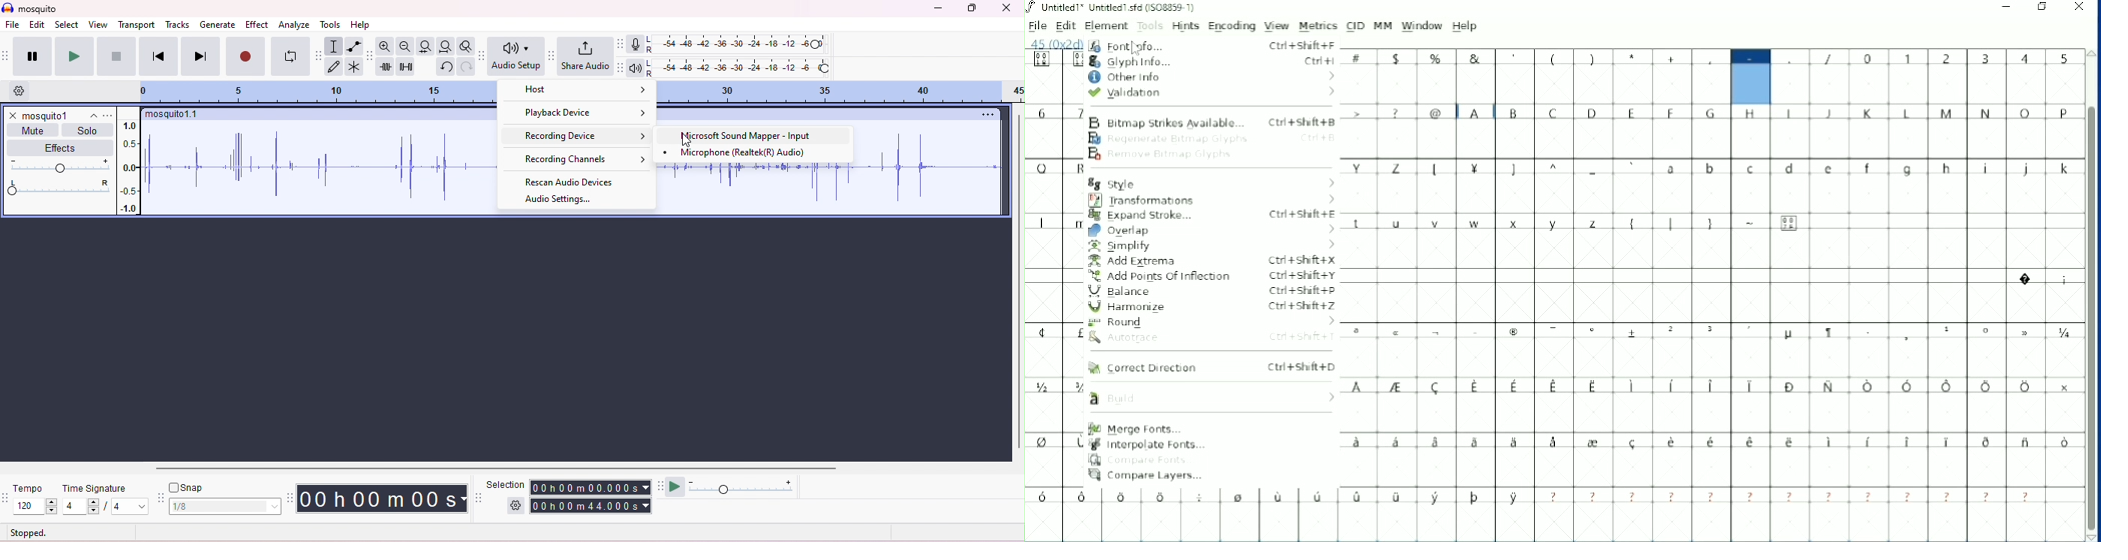 The width and height of the screenshot is (2128, 560). I want to click on Element, so click(1106, 26).